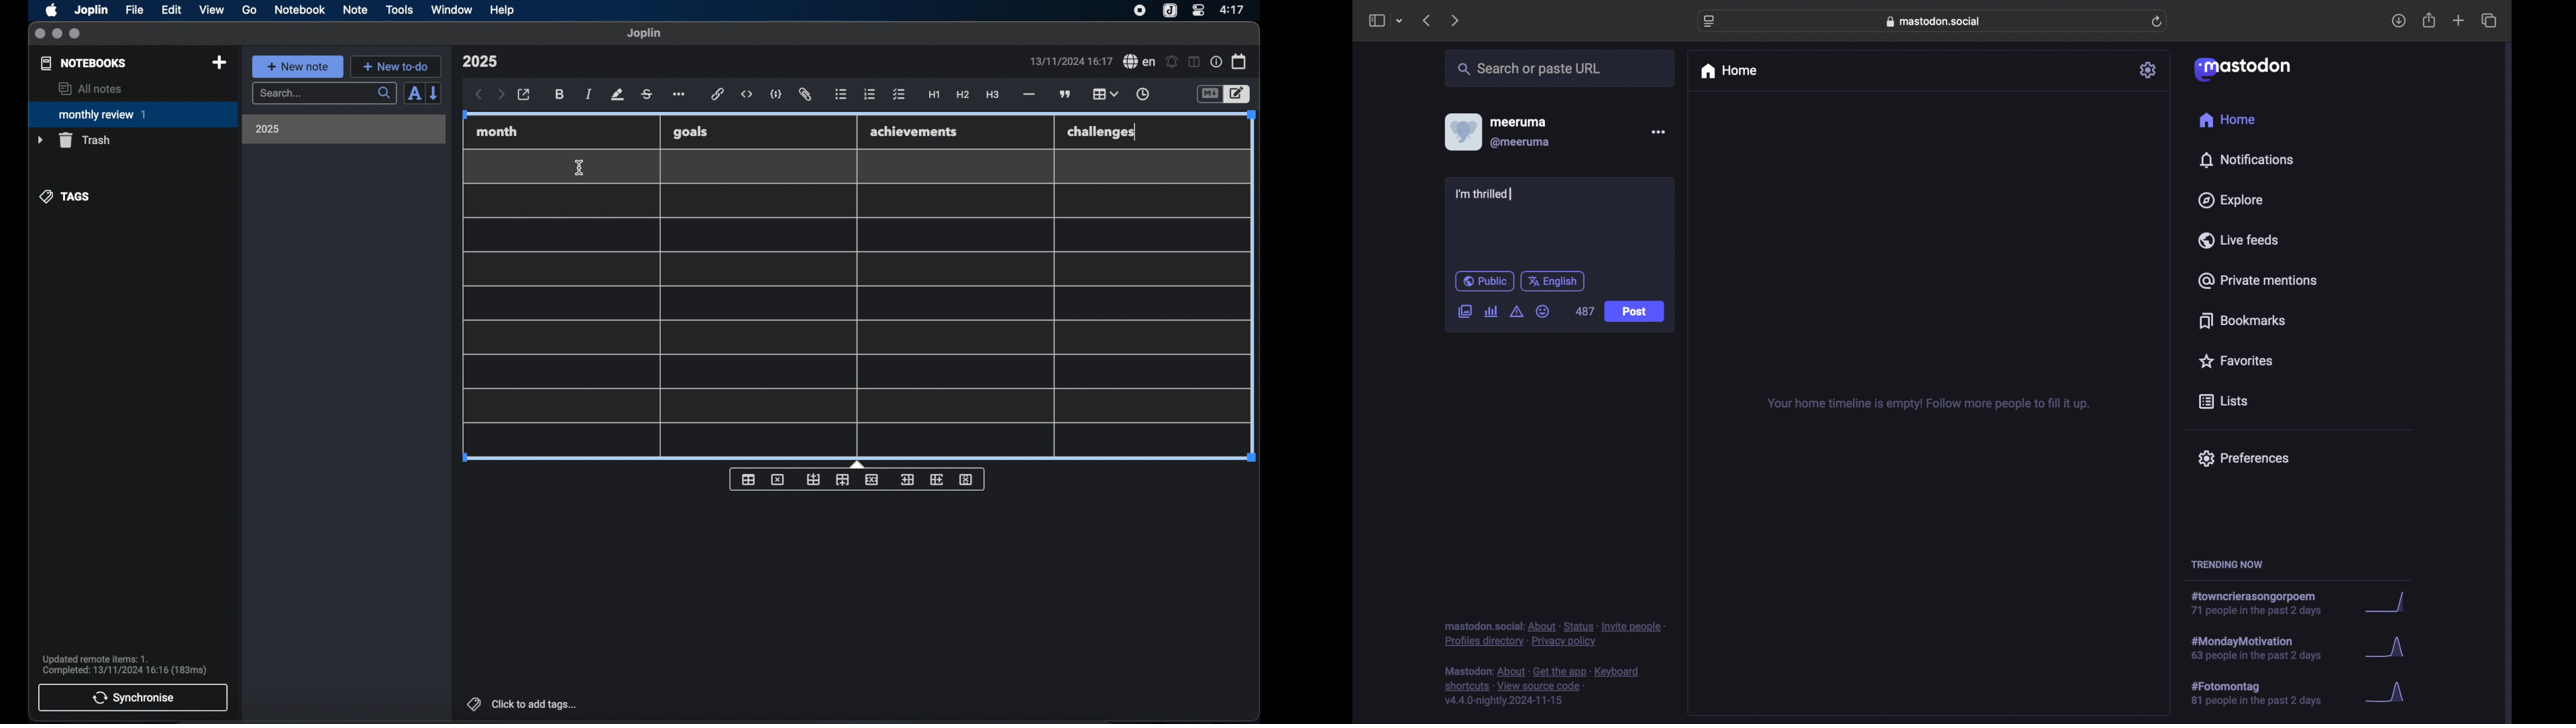  What do you see at coordinates (219, 63) in the screenshot?
I see `new notebook` at bounding box center [219, 63].